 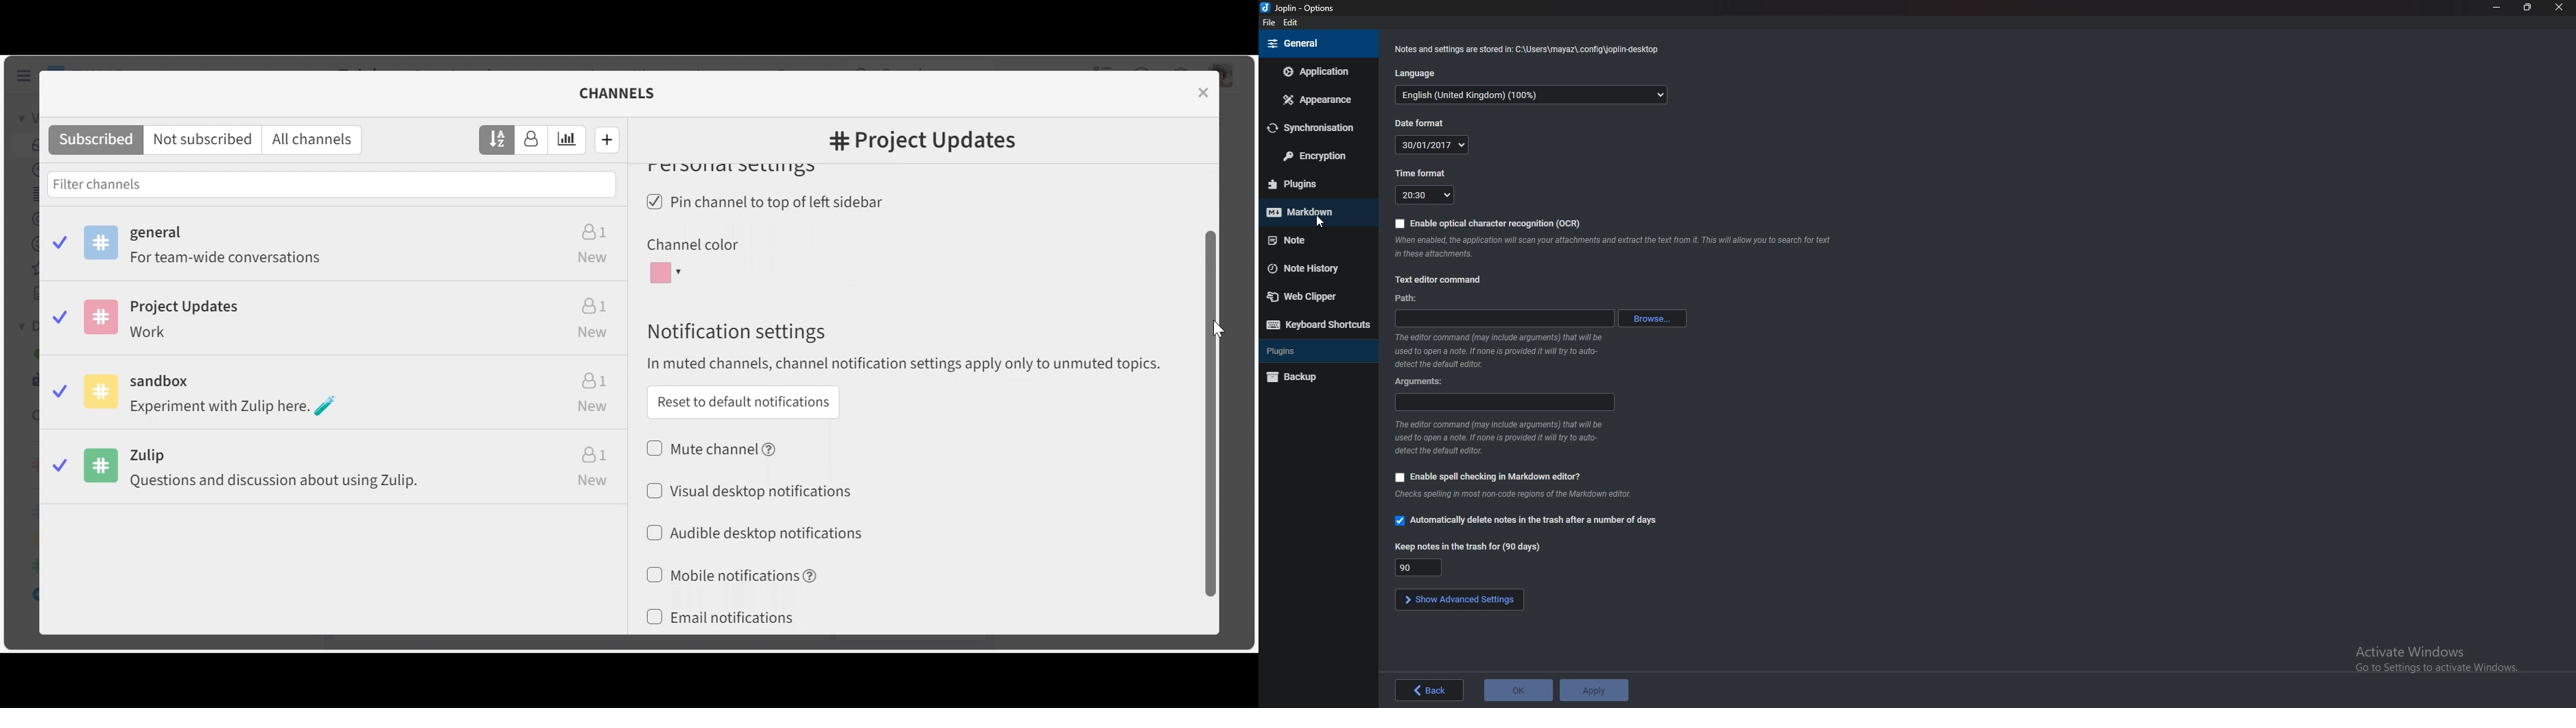 I want to click on Filter channels, so click(x=332, y=184).